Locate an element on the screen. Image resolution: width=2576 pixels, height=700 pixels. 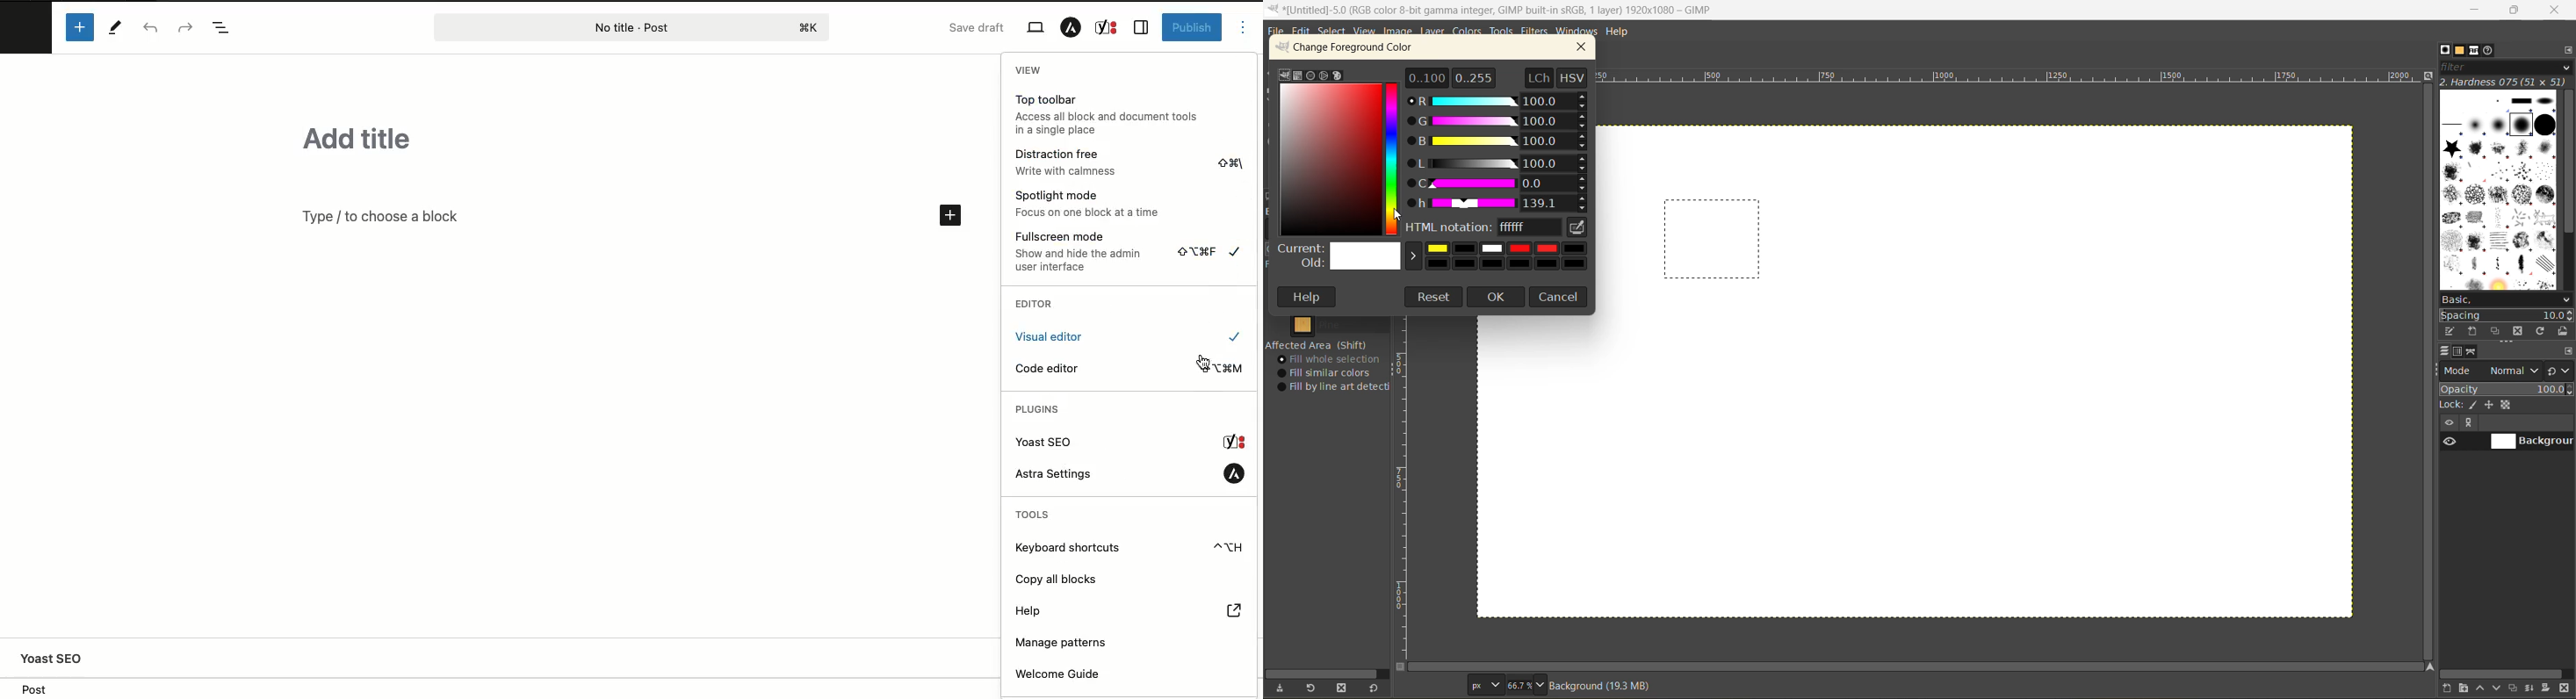
Publish is located at coordinates (1190, 27).